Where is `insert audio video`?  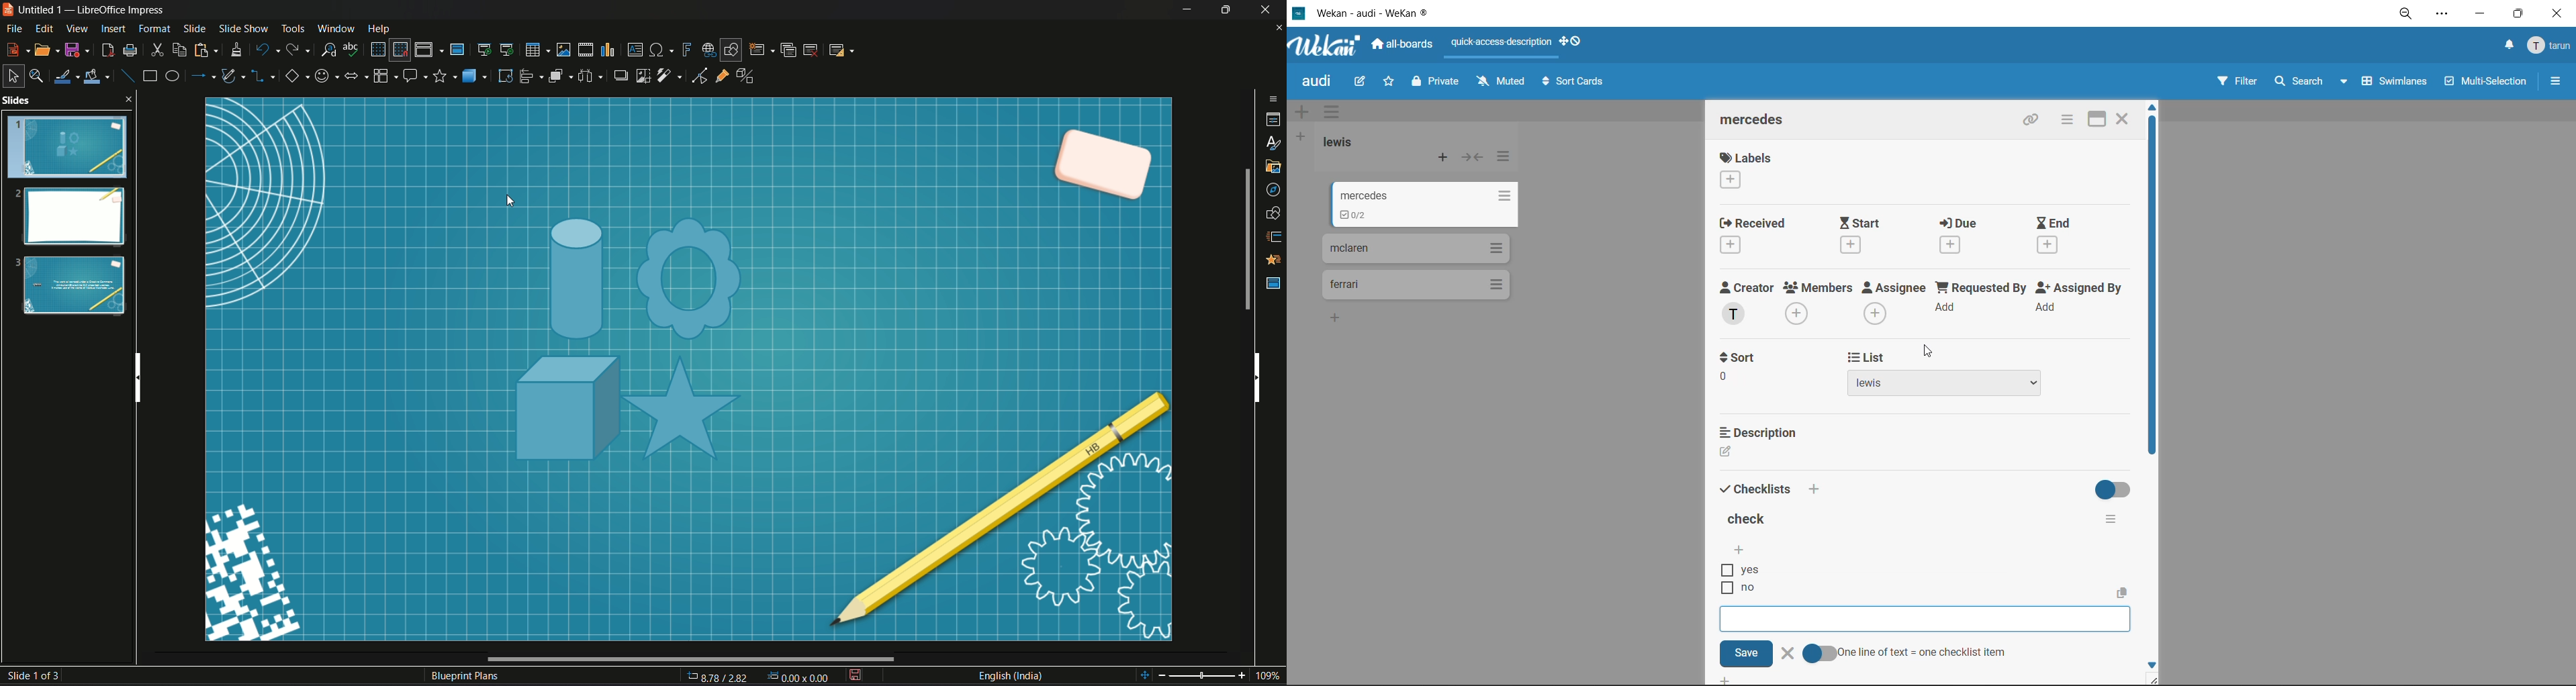 insert audio video is located at coordinates (584, 50).